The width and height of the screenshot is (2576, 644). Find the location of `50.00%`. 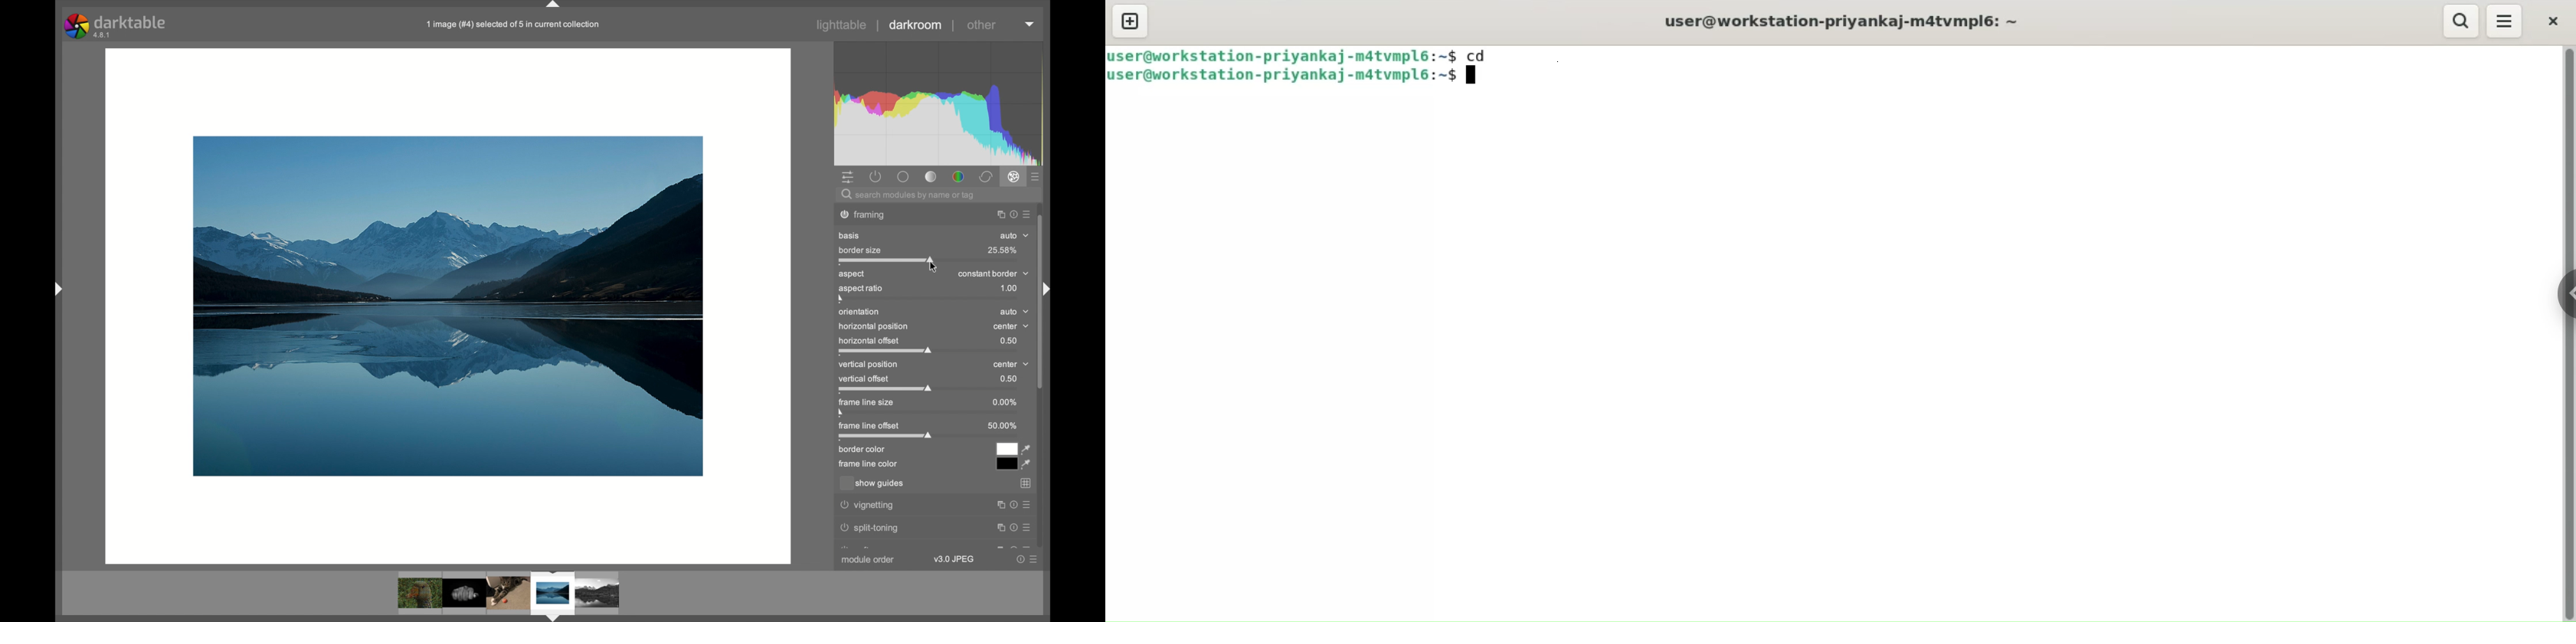

50.00% is located at coordinates (1003, 426).